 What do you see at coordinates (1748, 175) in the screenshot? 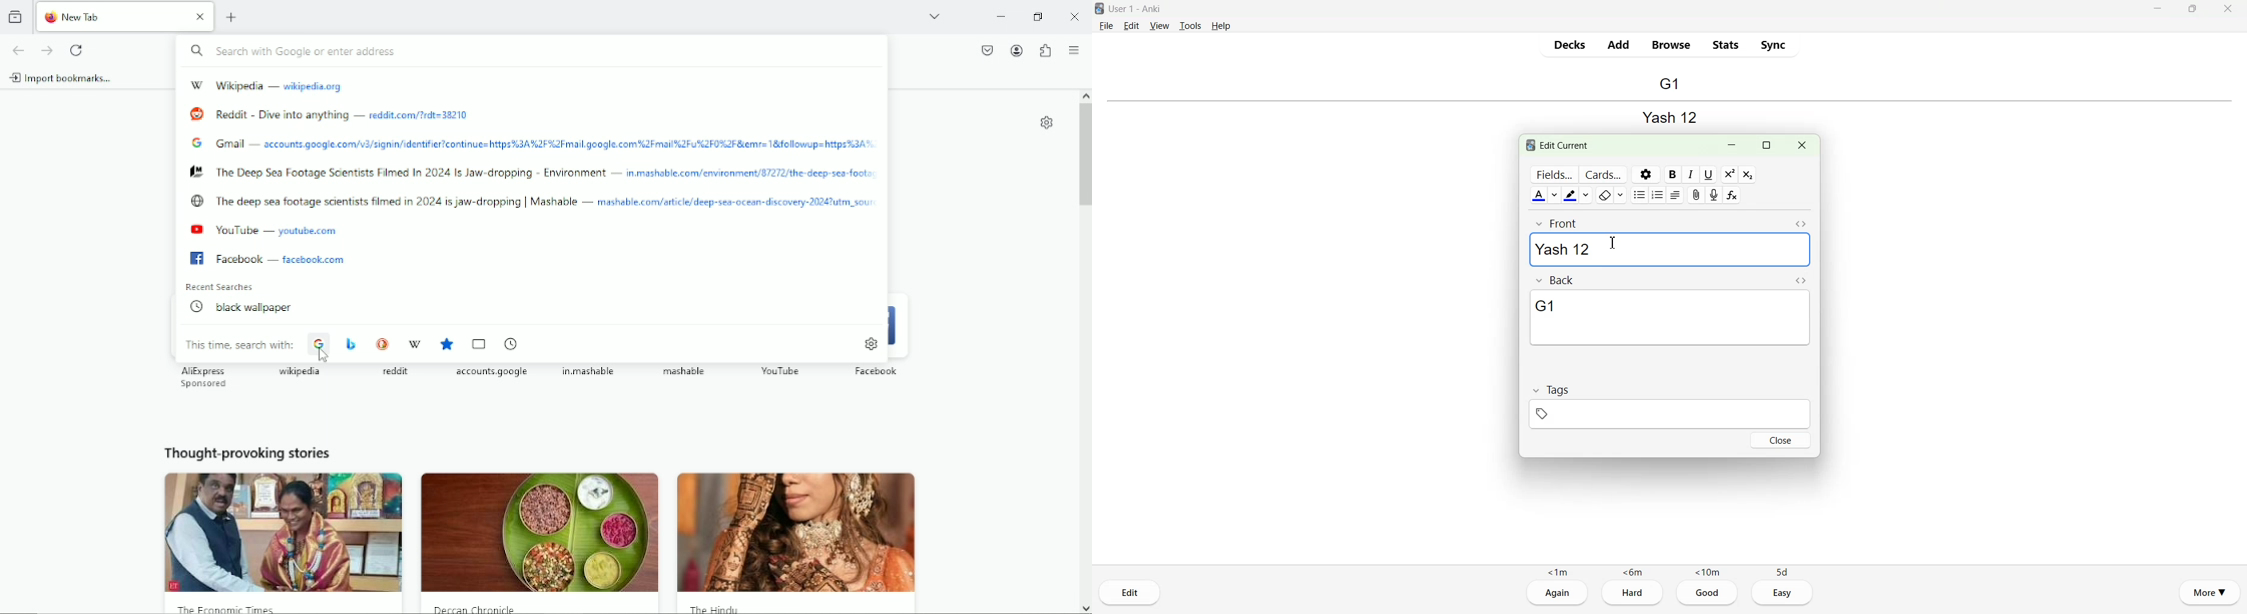
I see `Subscript` at bounding box center [1748, 175].